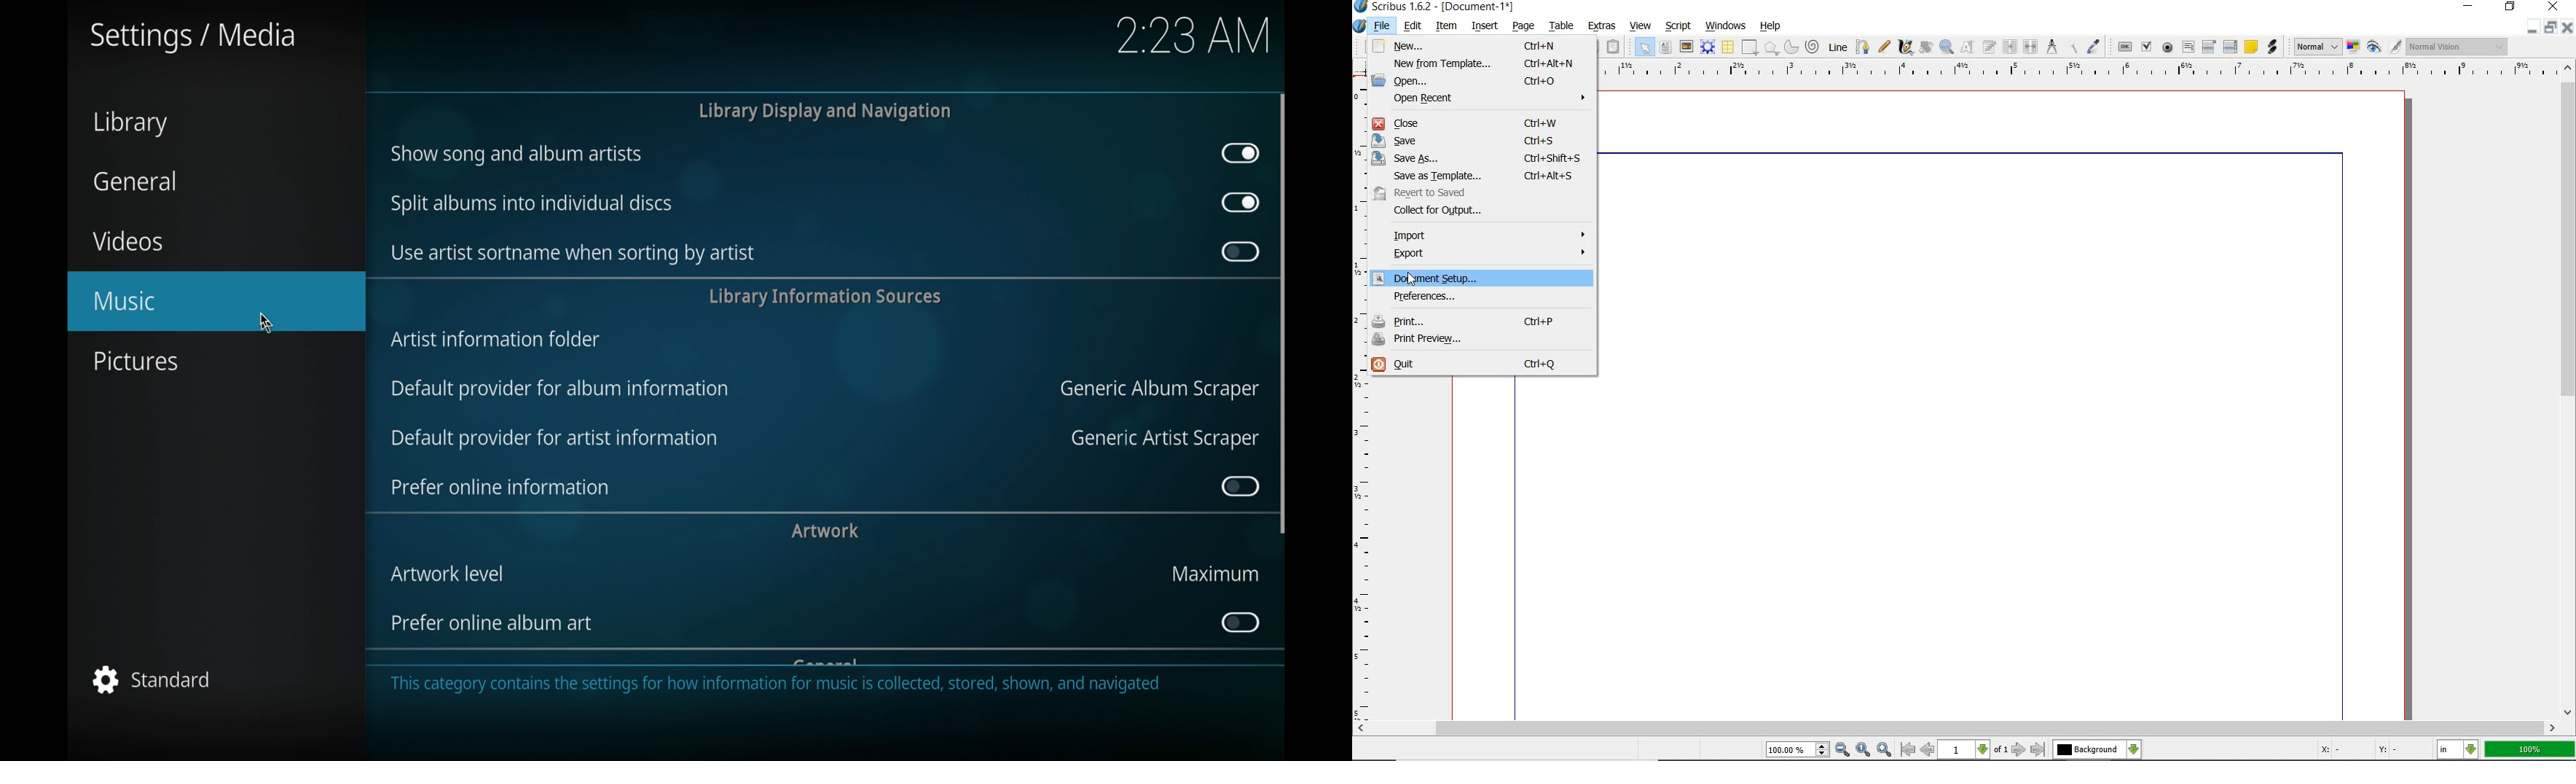 This screenshot has height=784, width=2576. I want to click on pdf radio button, so click(2168, 47).